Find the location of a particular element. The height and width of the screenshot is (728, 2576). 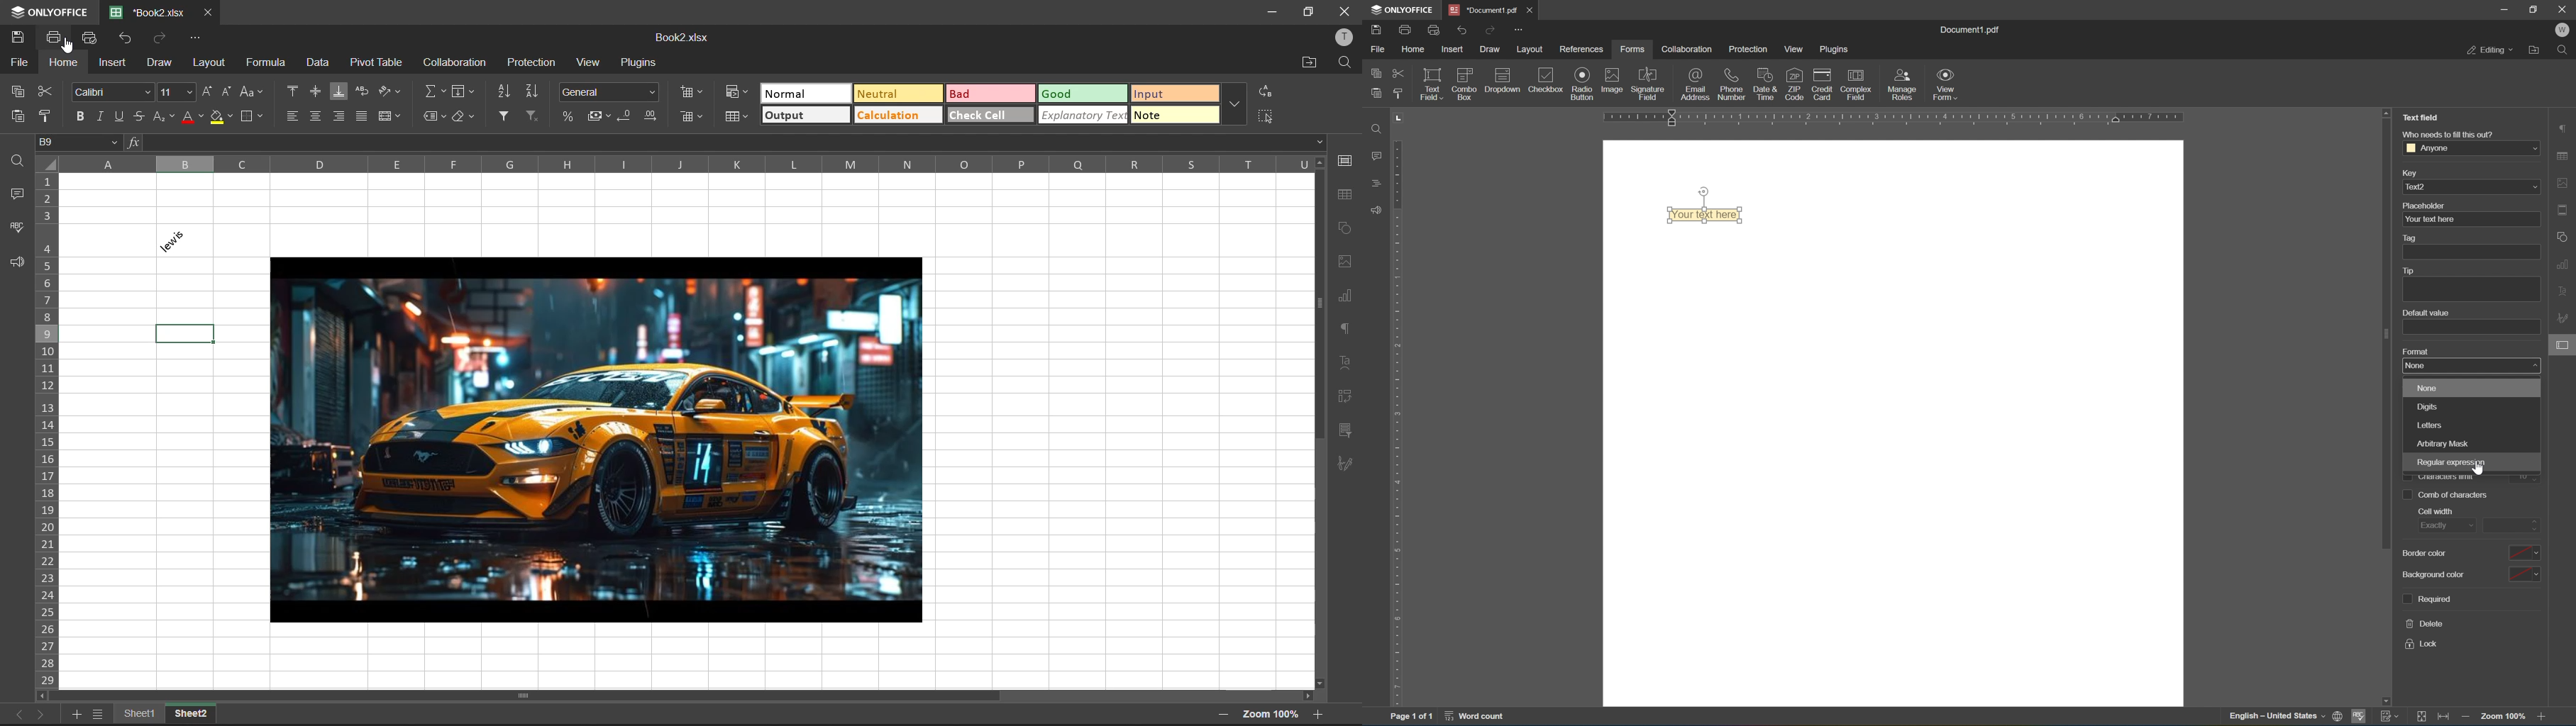

output is located at coordinates (804, 116).